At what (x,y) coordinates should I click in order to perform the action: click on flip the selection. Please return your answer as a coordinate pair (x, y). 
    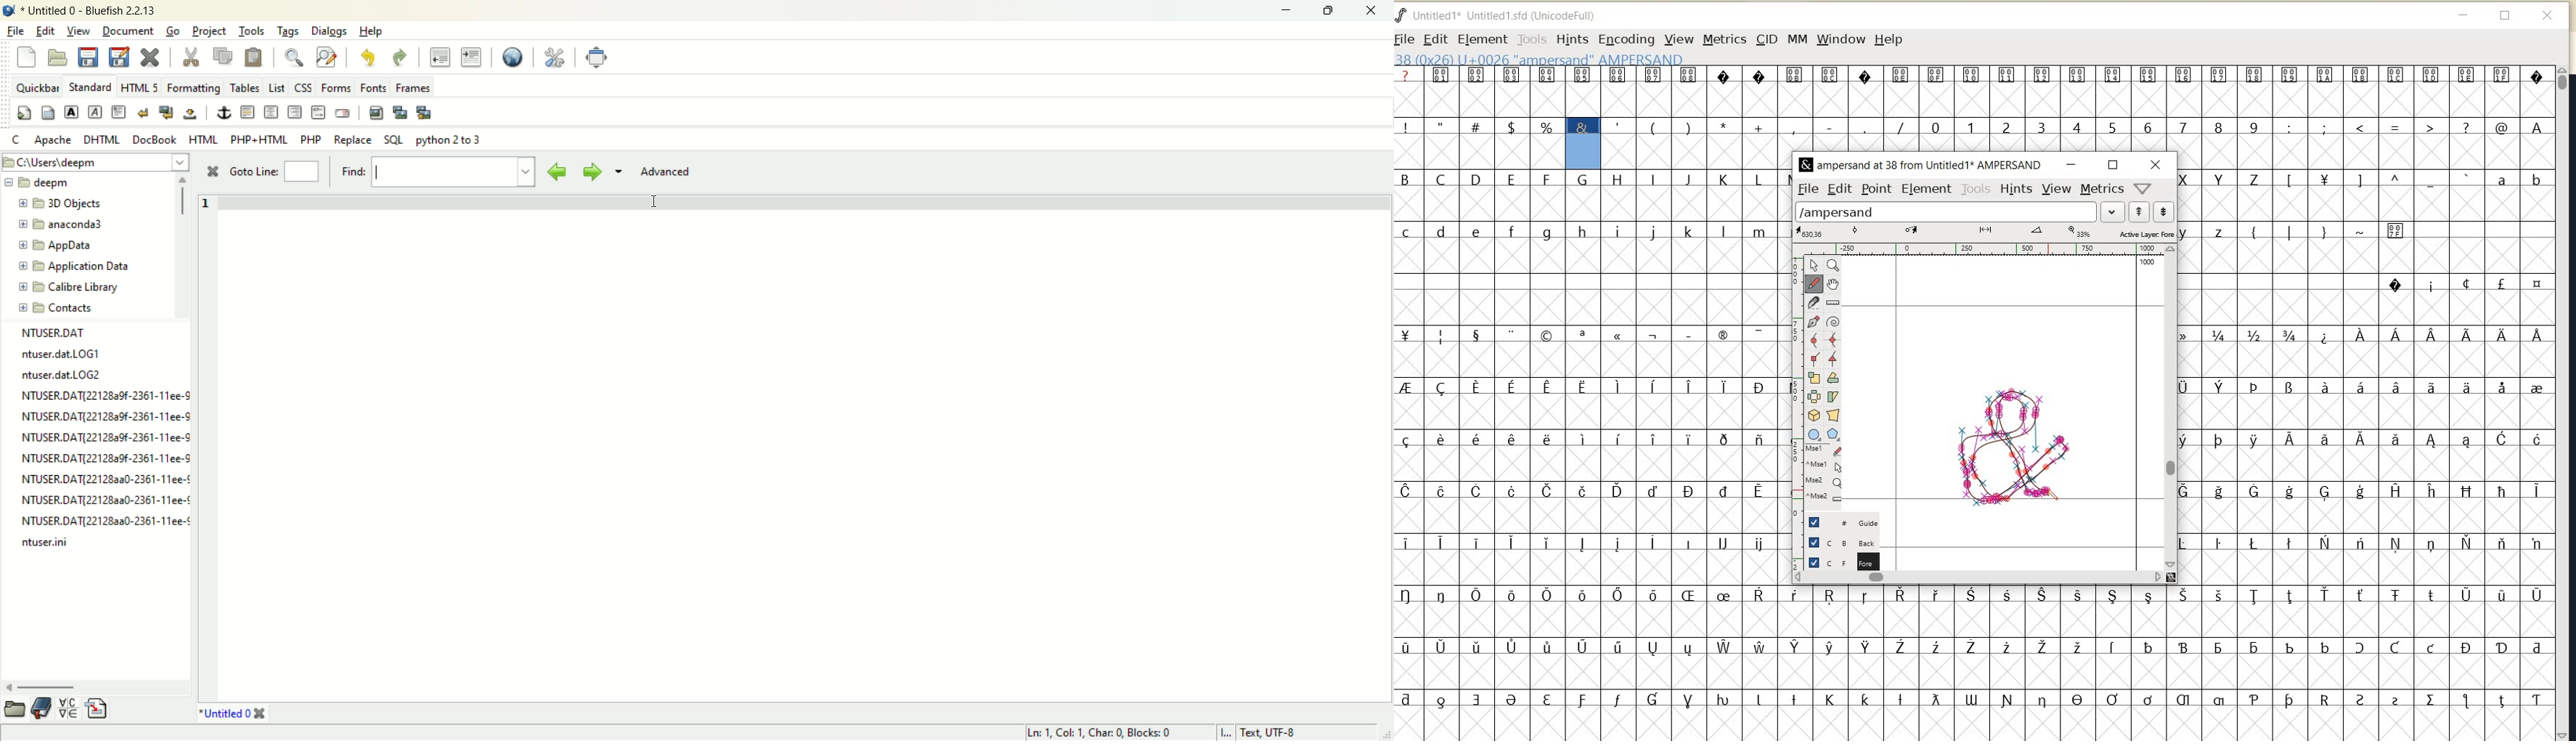
    Looking at the image, I should click on (1814, 396).